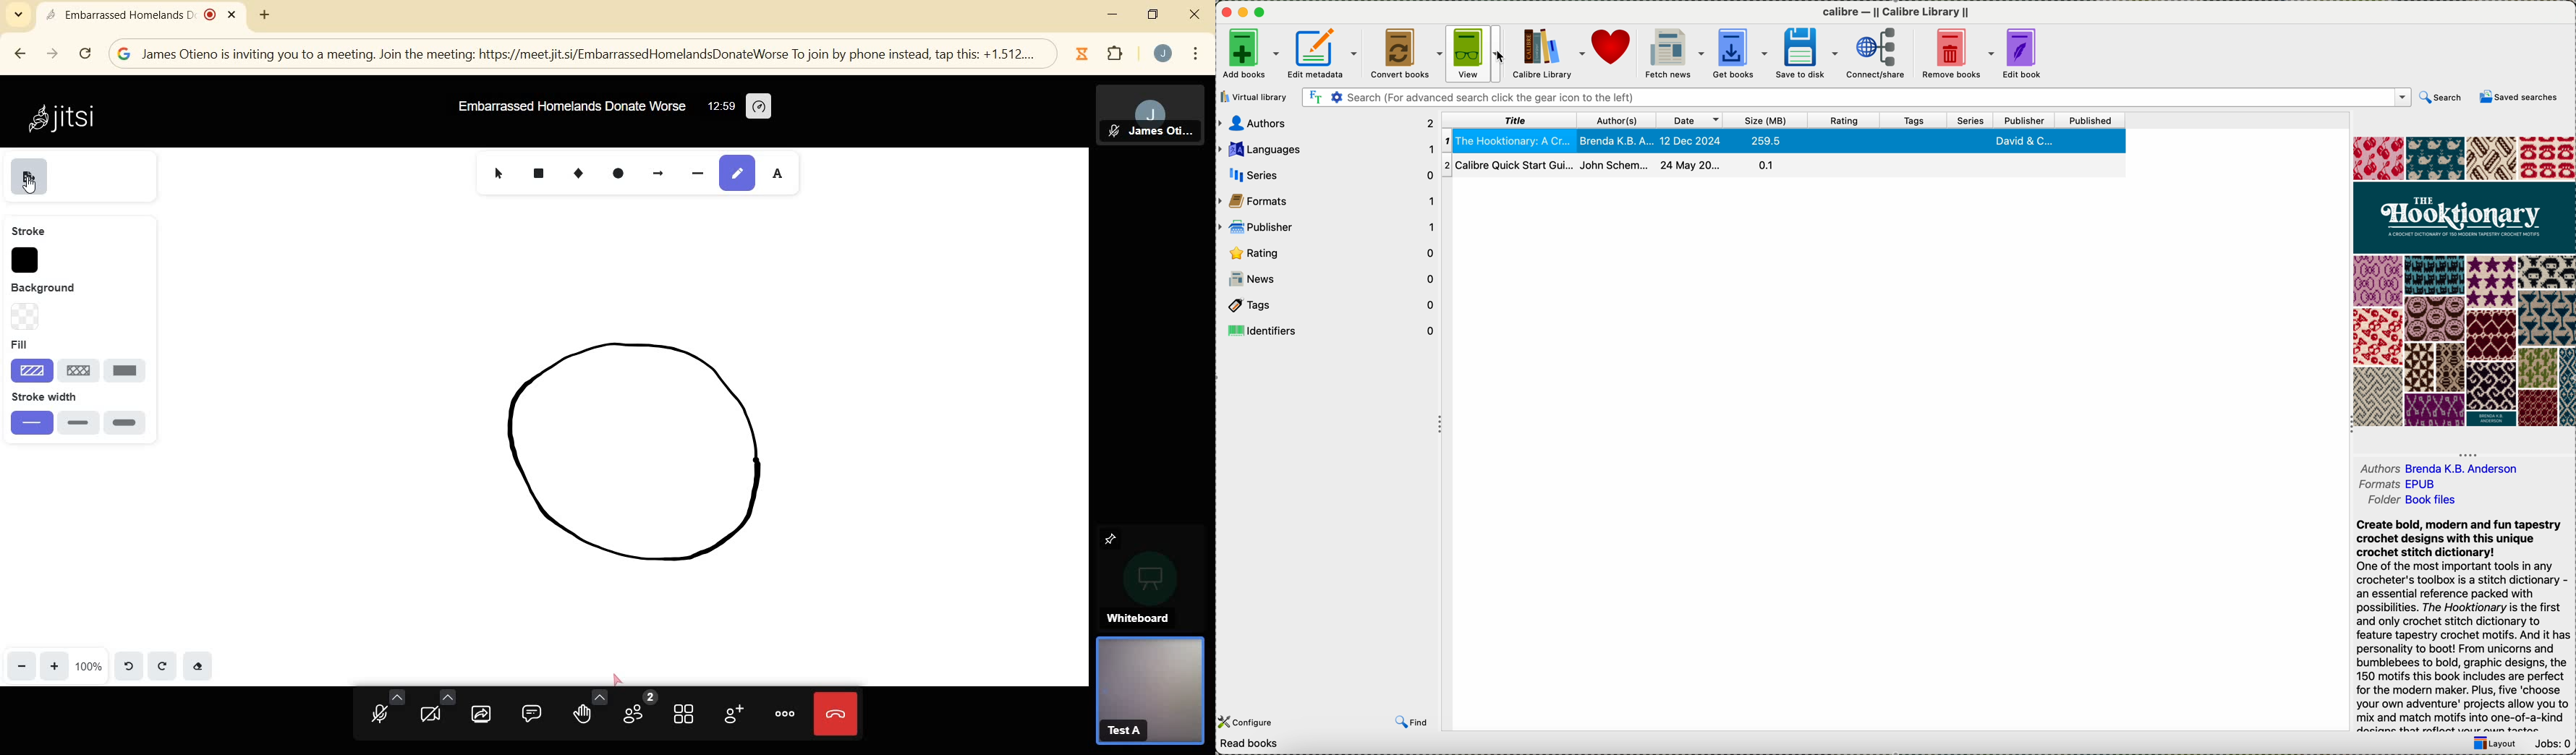 The image size is (2576, 756). What do you see at coordinates (124, 54) in the screenshot?
I see `google logo` at bounding box center [124, 54].